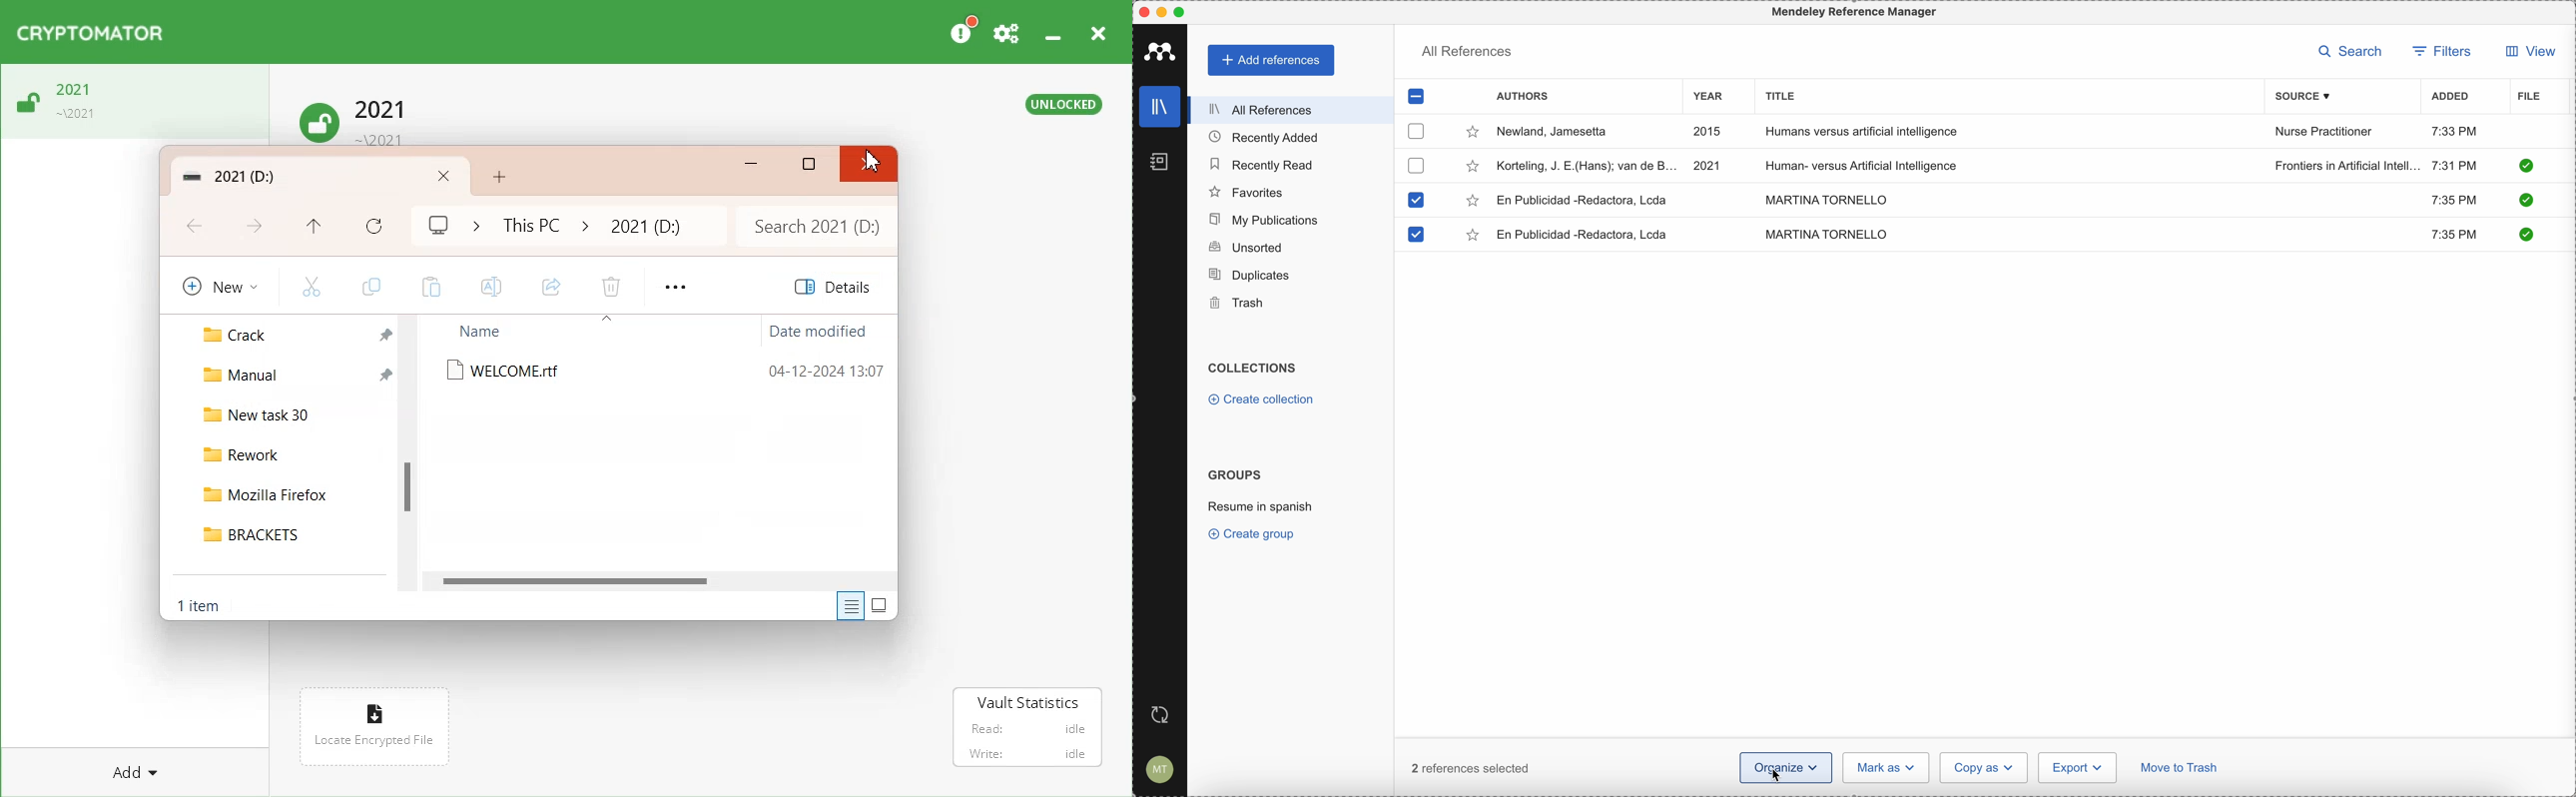 This screenshot has height=812, width=2576. What do you see at coordinates (2455, 131) in the screenshot?
I see `7:33 PM` at bounding box center [2455, 131].